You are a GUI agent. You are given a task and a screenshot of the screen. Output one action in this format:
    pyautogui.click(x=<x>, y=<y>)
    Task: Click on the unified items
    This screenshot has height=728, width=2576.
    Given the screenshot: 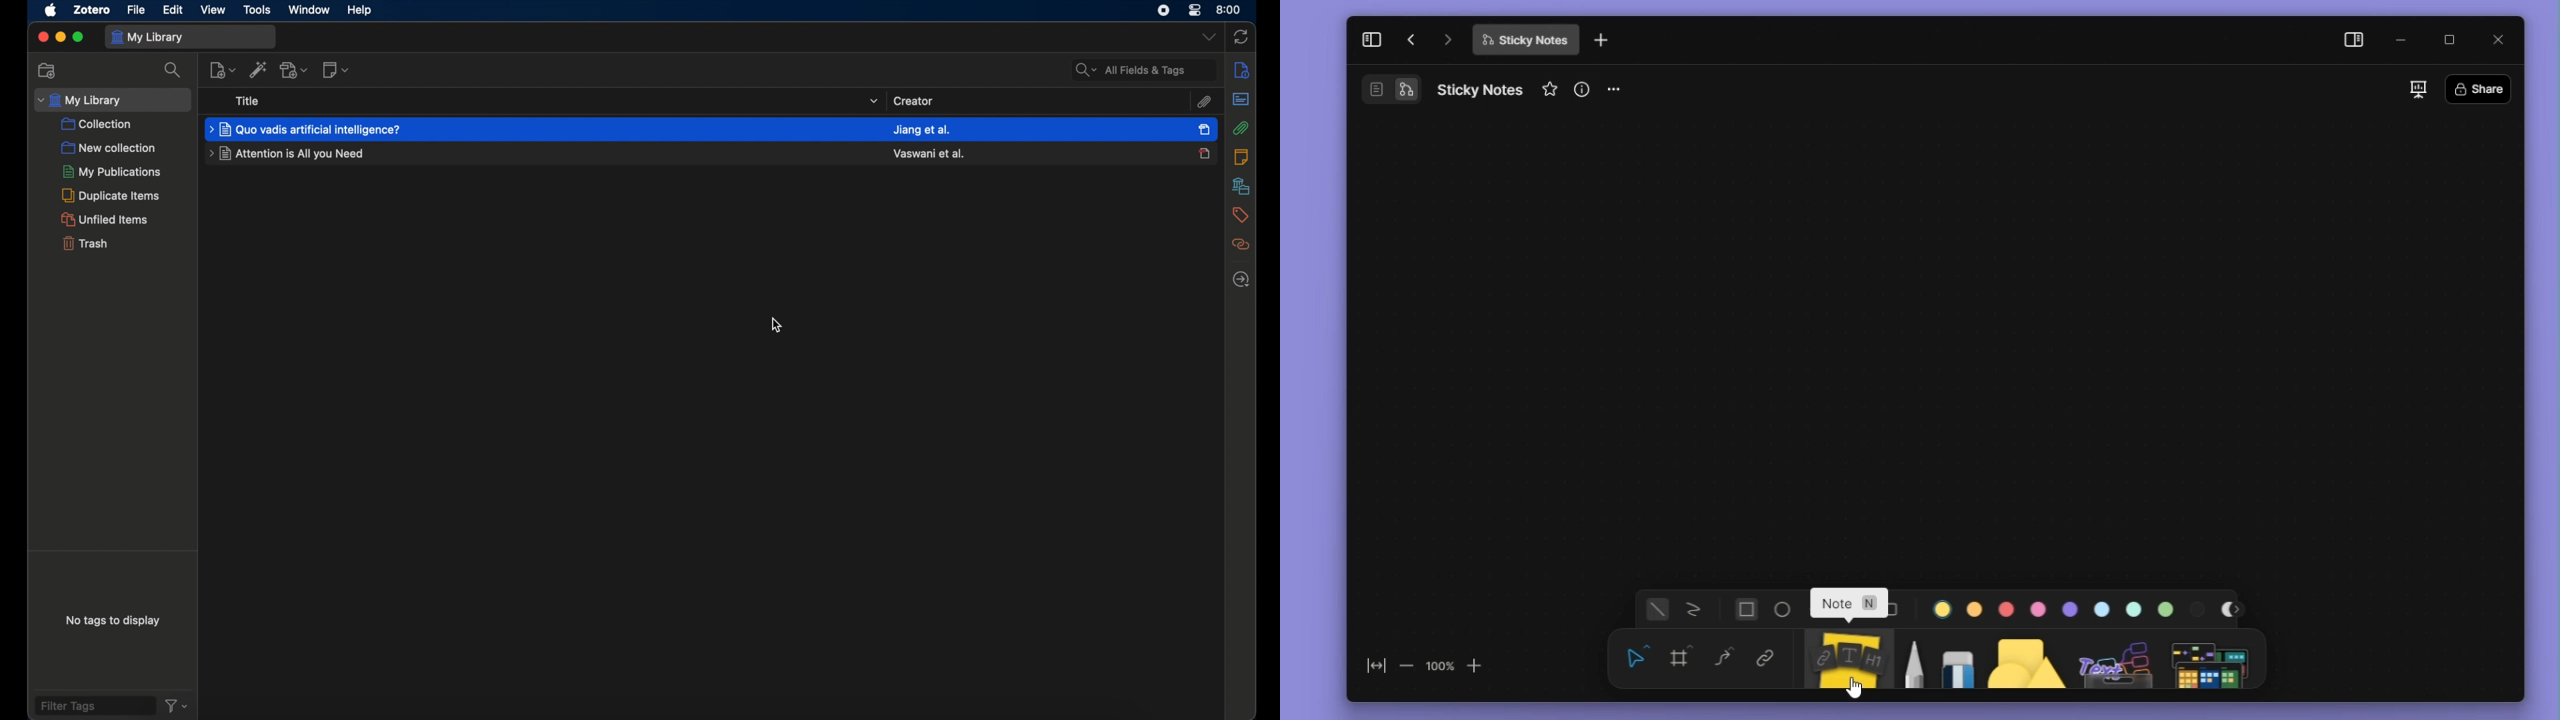 What is the action you would take?
    pyautogui.click(x=104, y=219)
    